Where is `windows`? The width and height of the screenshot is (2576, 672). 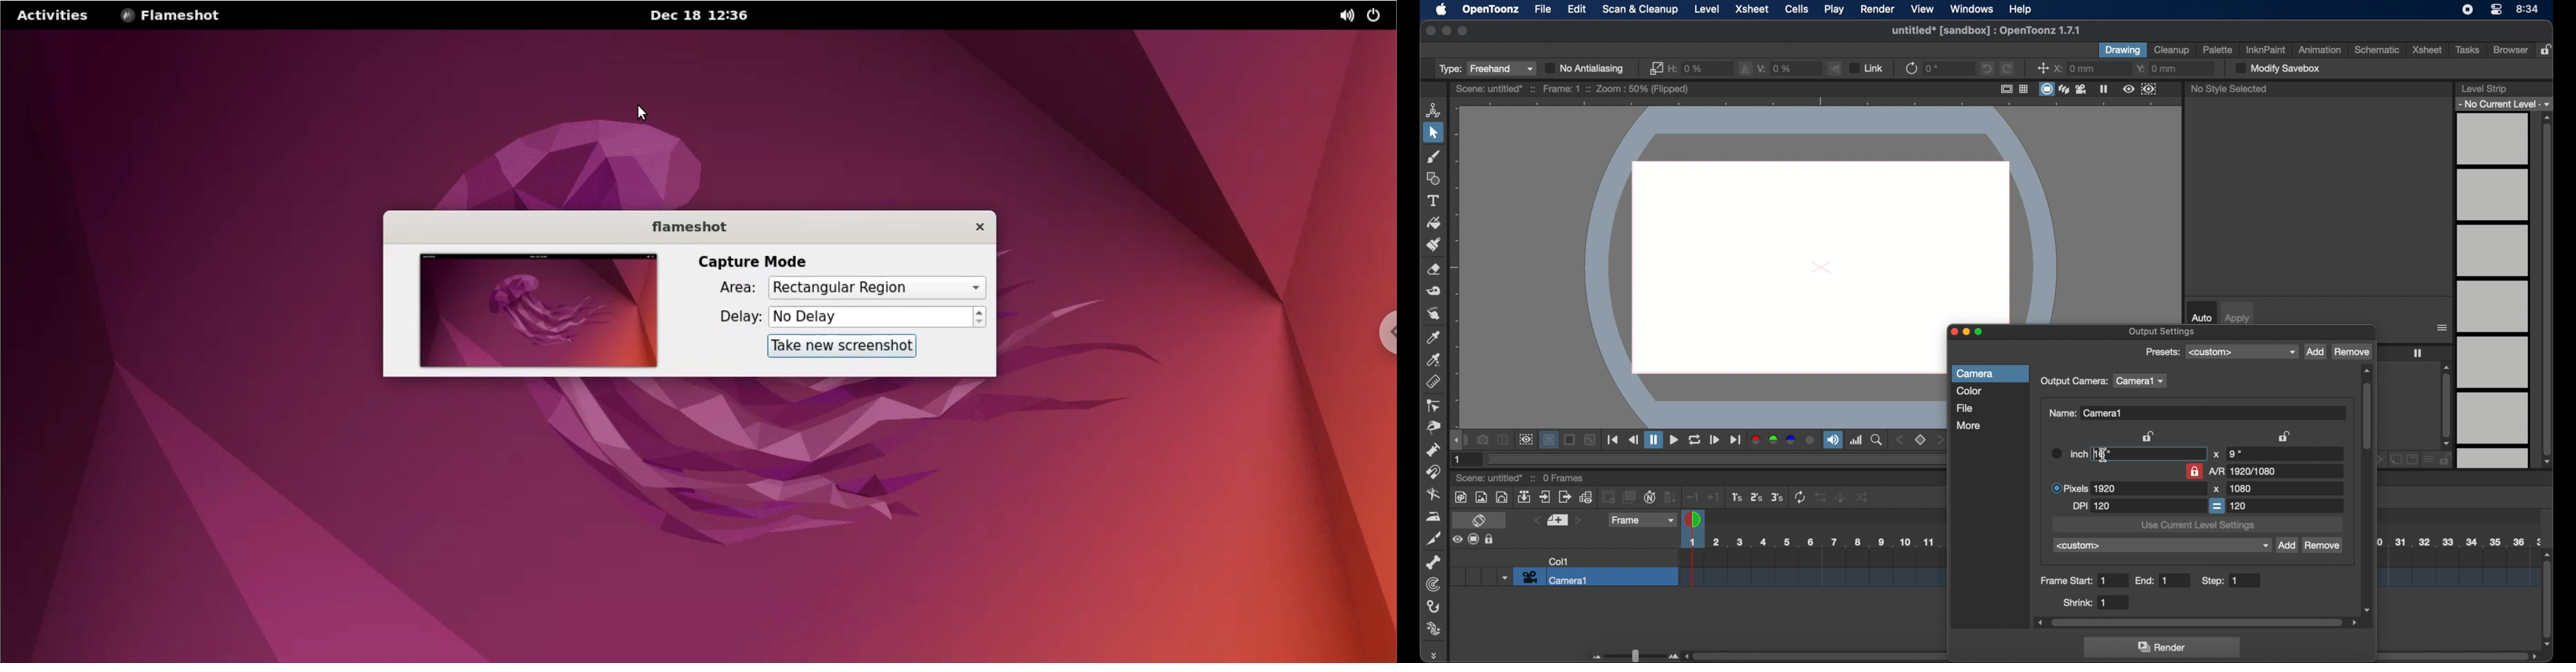
windows is located at coordinates (1972, 9).